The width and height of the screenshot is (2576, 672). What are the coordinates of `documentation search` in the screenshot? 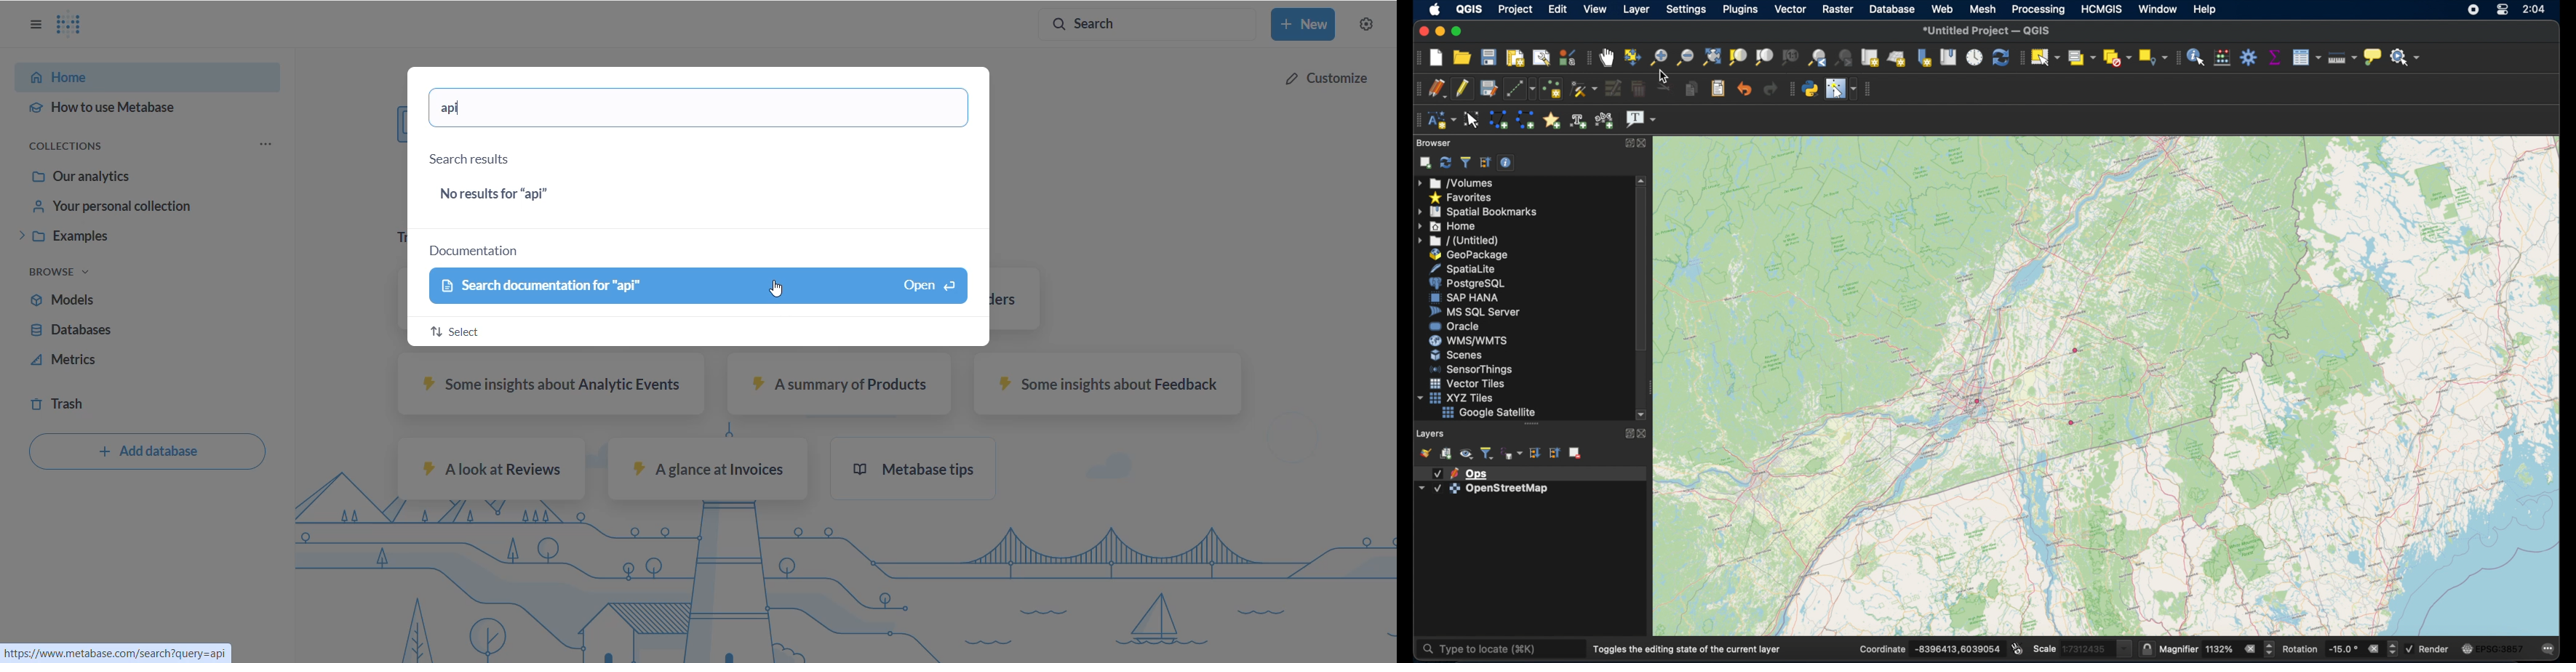 It's located at (706, 289).